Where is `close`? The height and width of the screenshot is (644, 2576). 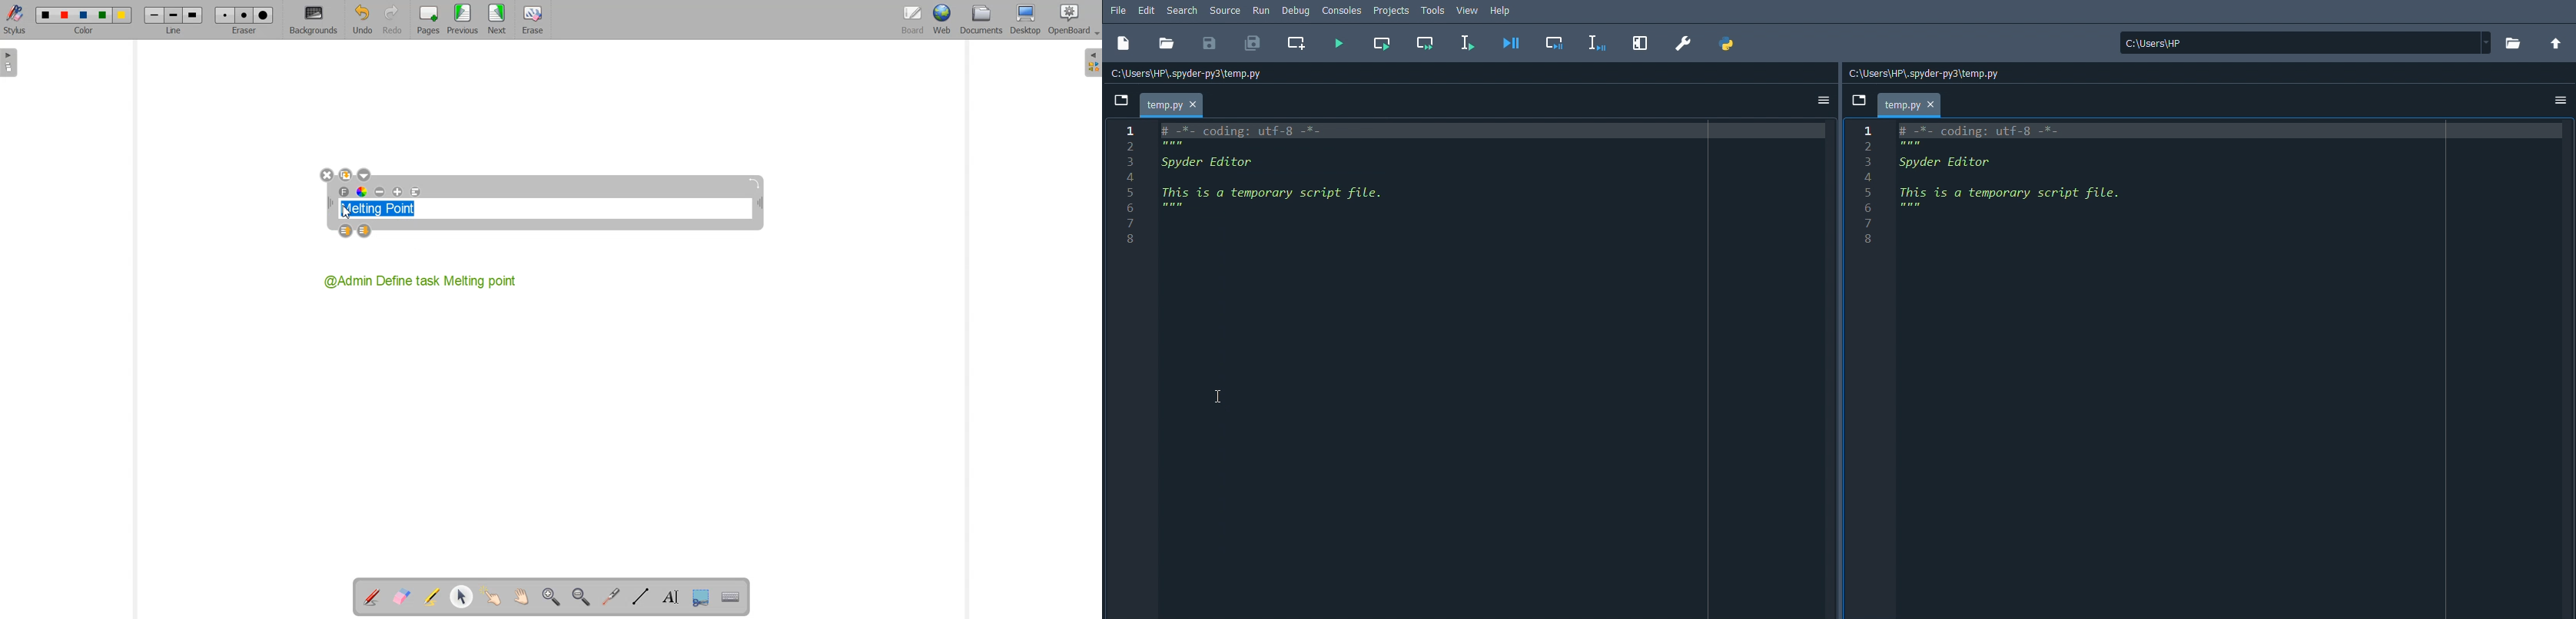
close is located at coordinates (1934, 104).